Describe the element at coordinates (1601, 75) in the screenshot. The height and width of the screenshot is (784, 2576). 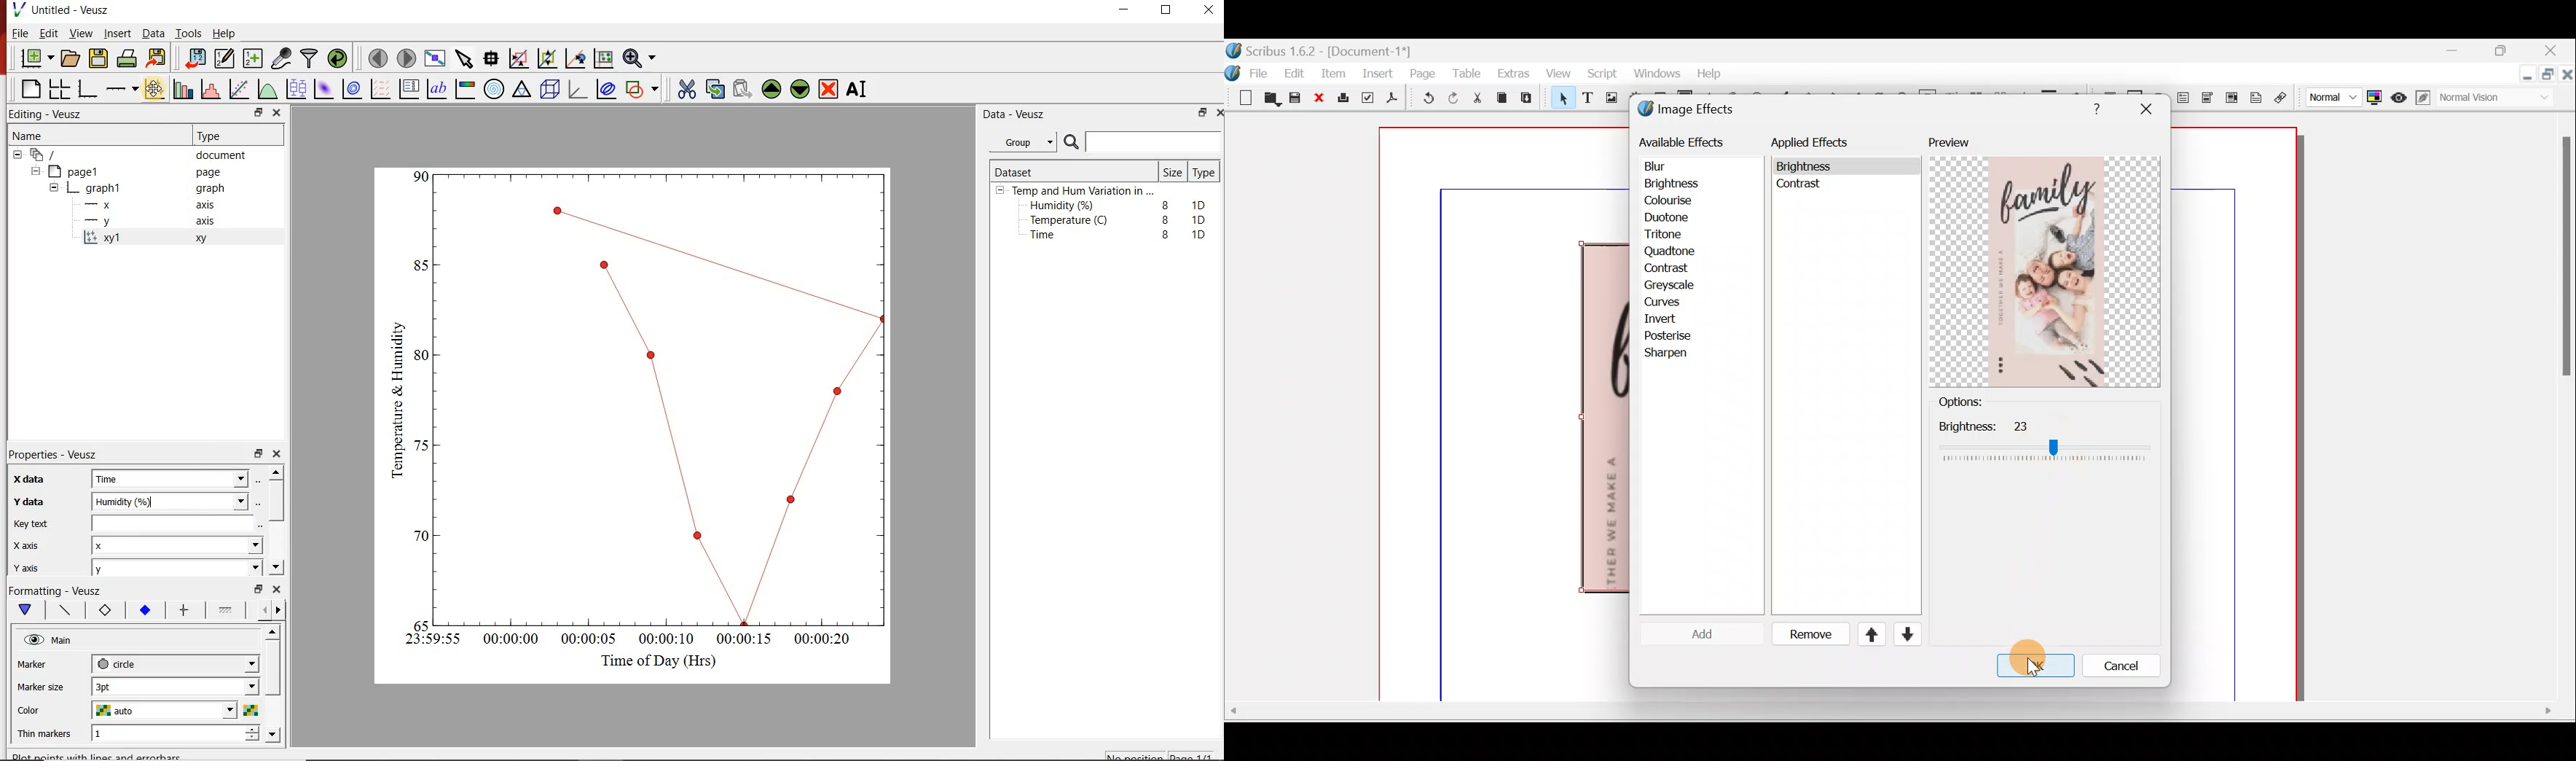
I see `Script` at that location.